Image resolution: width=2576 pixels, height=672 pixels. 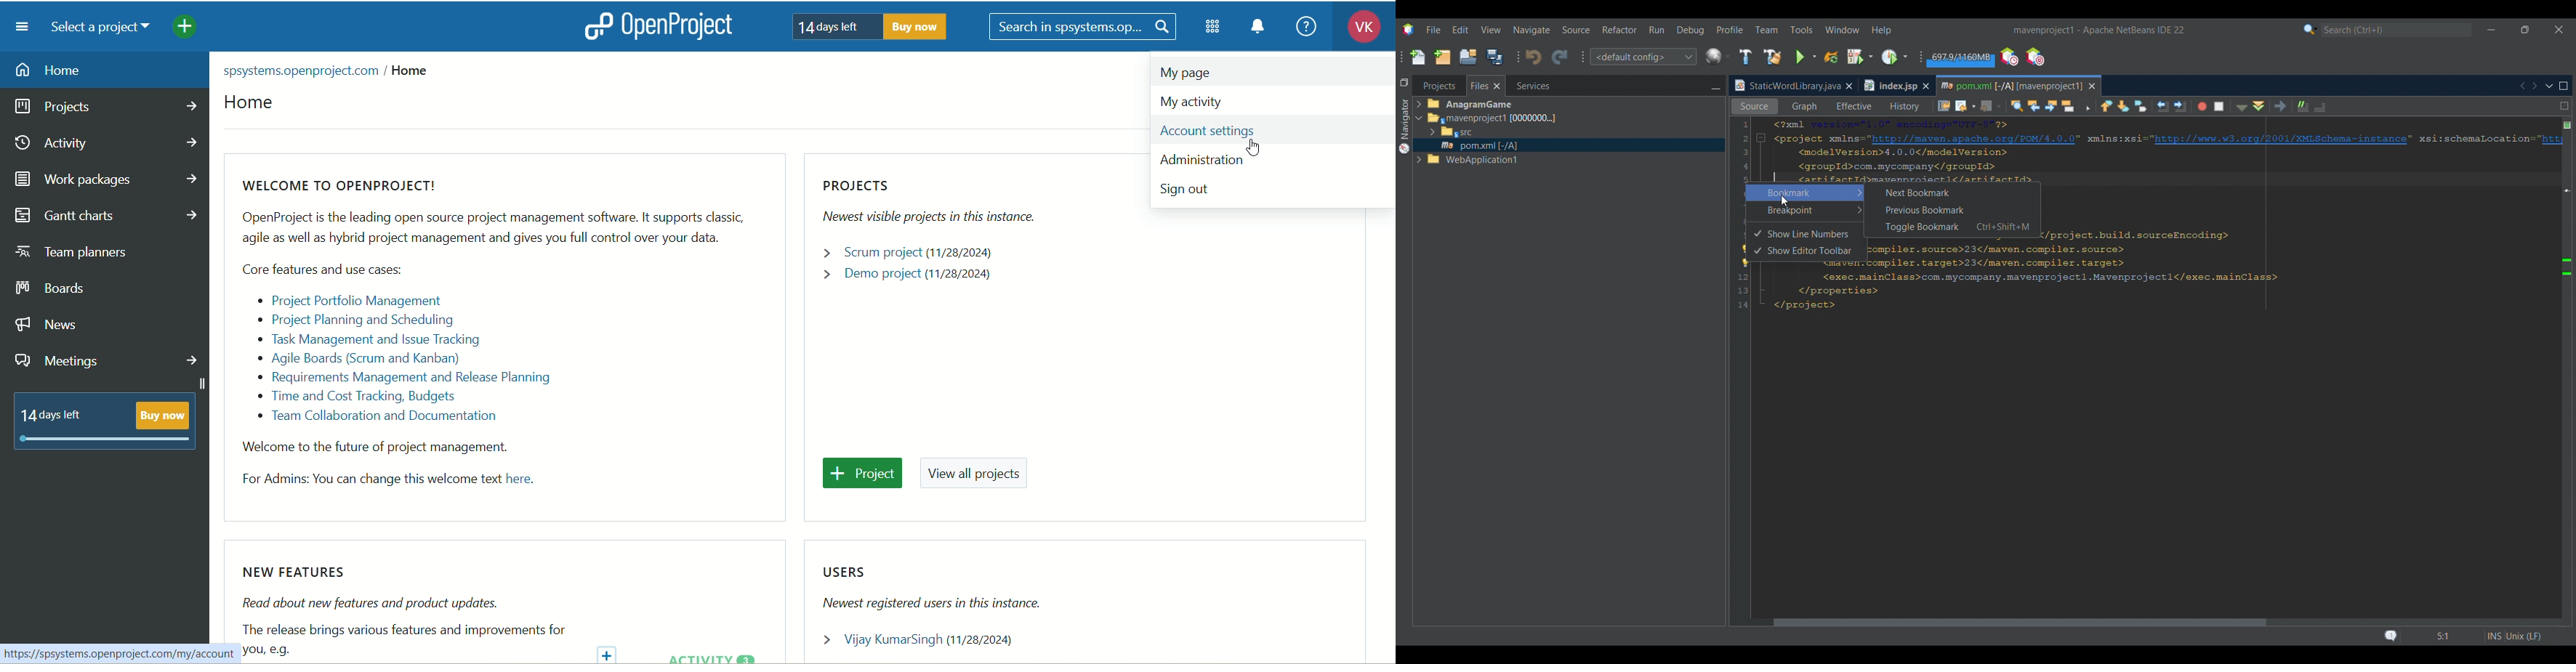 I want to click on Project name added, so click(x=2099, y=30).